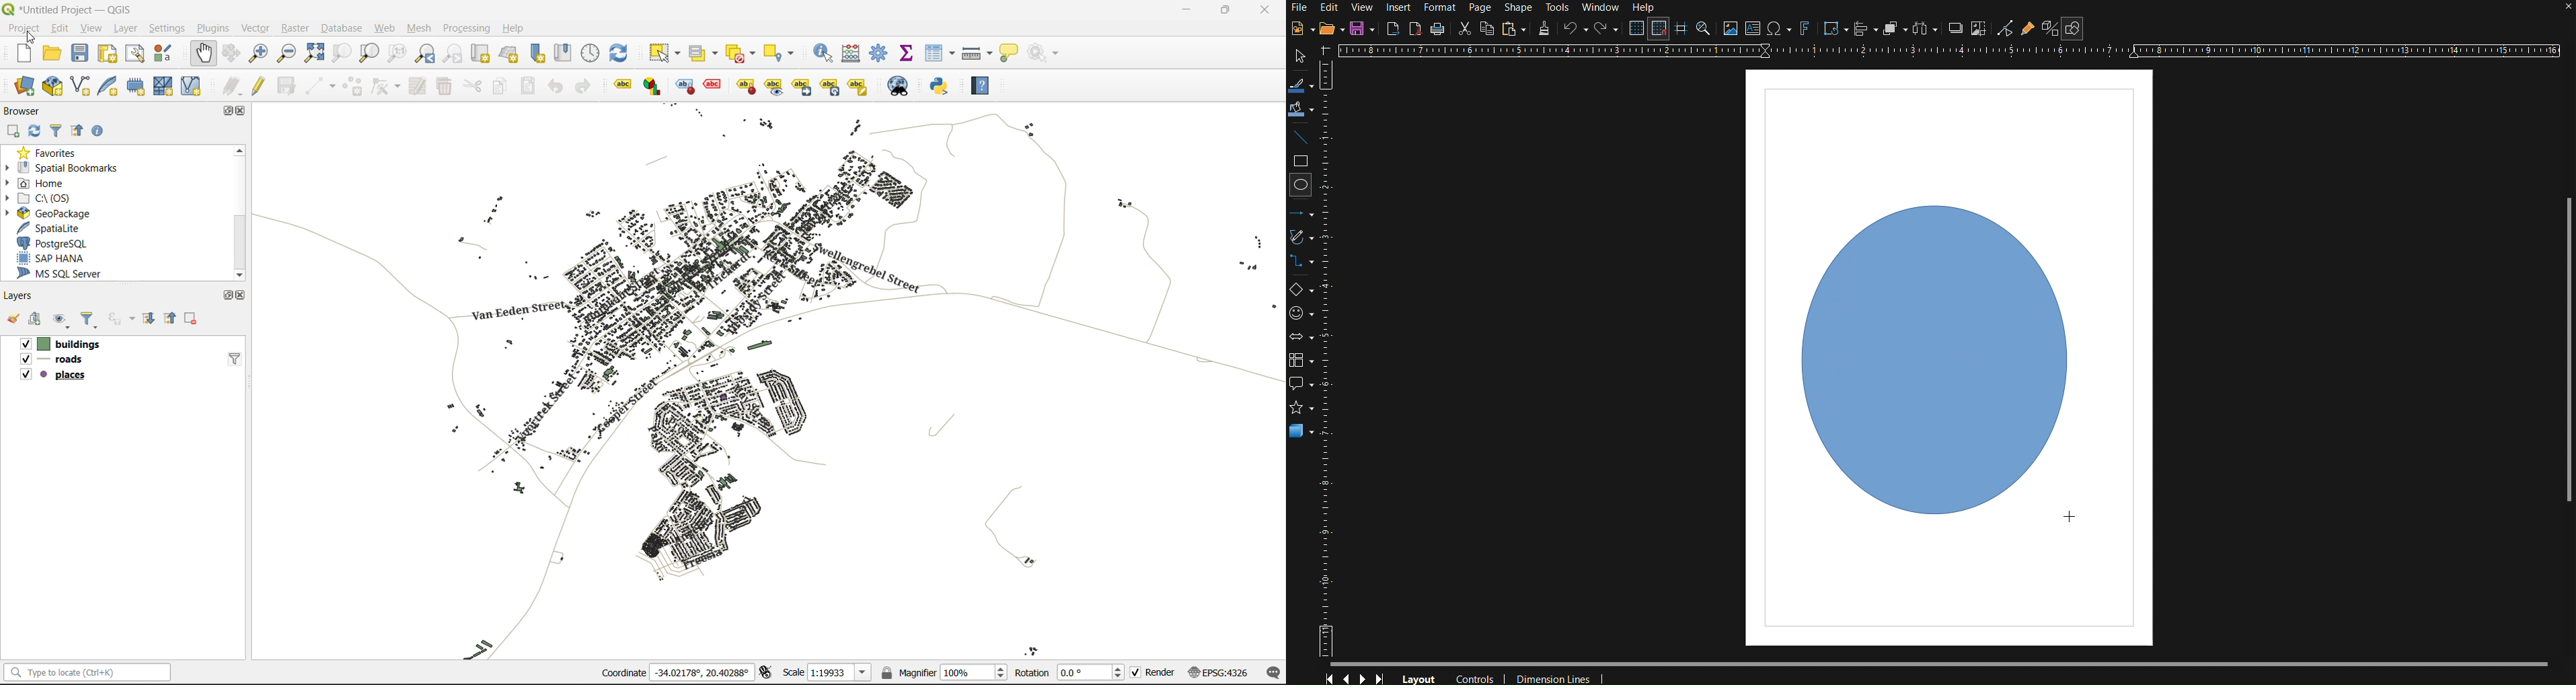  What do you see at coordinates (1517, 8) in the screenshot?
I see `Shape` at bounding box center [1517, 8].